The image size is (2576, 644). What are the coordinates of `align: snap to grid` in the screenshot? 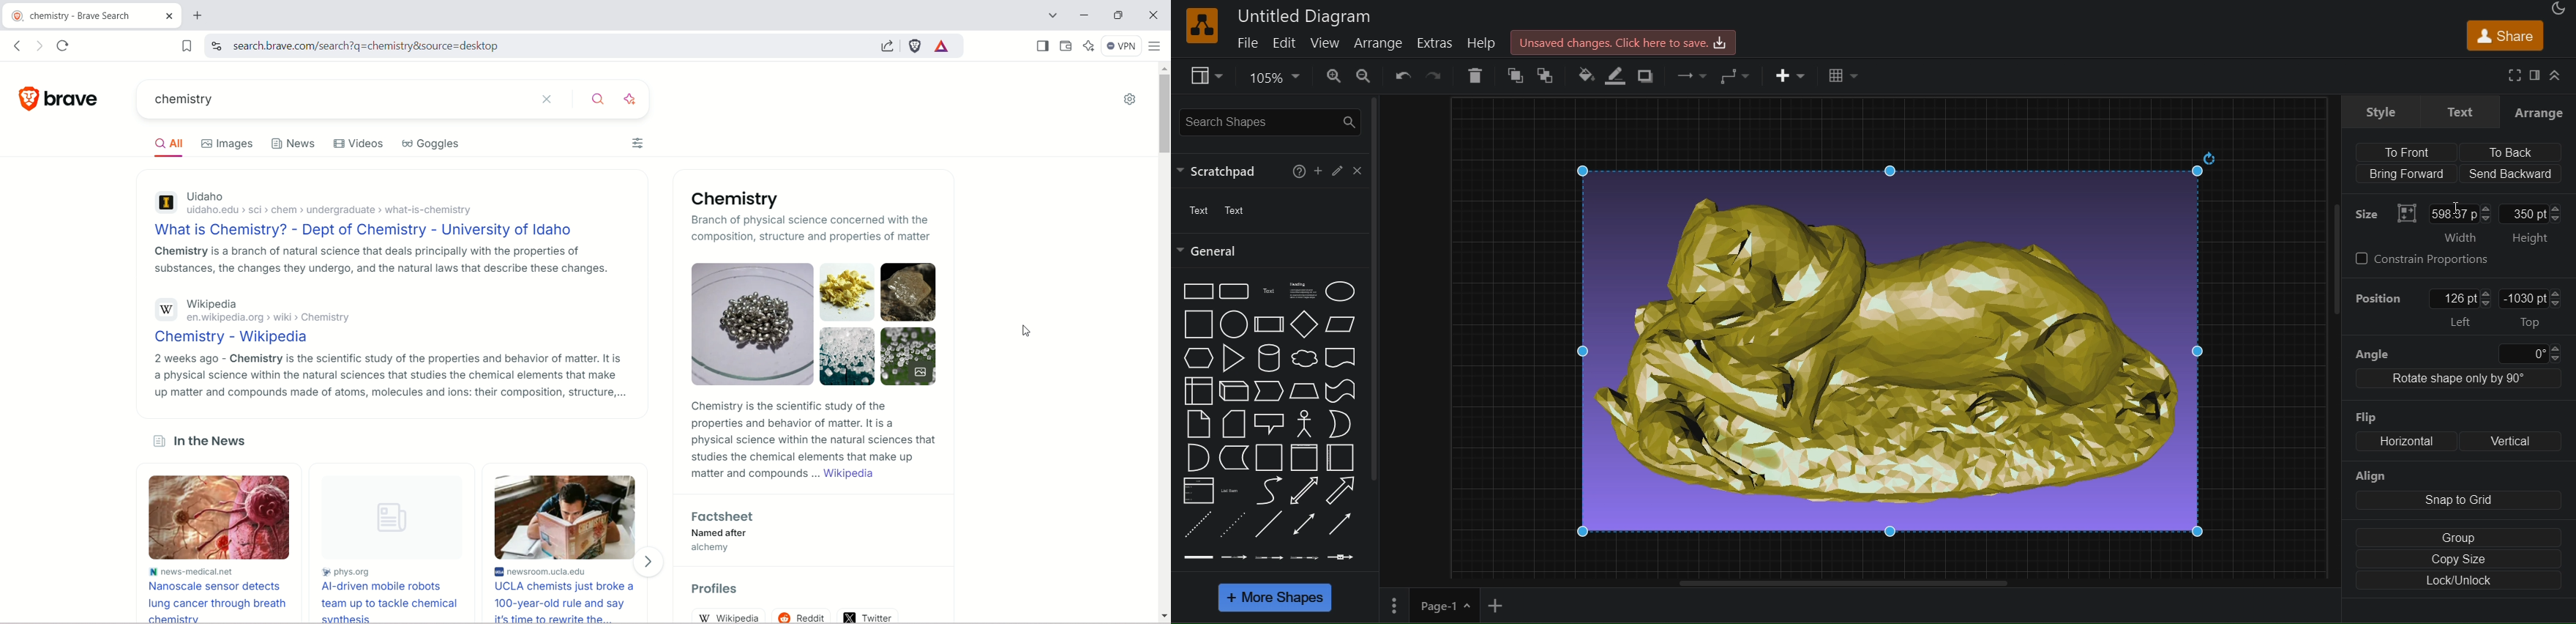 It's located at (2460, 505).